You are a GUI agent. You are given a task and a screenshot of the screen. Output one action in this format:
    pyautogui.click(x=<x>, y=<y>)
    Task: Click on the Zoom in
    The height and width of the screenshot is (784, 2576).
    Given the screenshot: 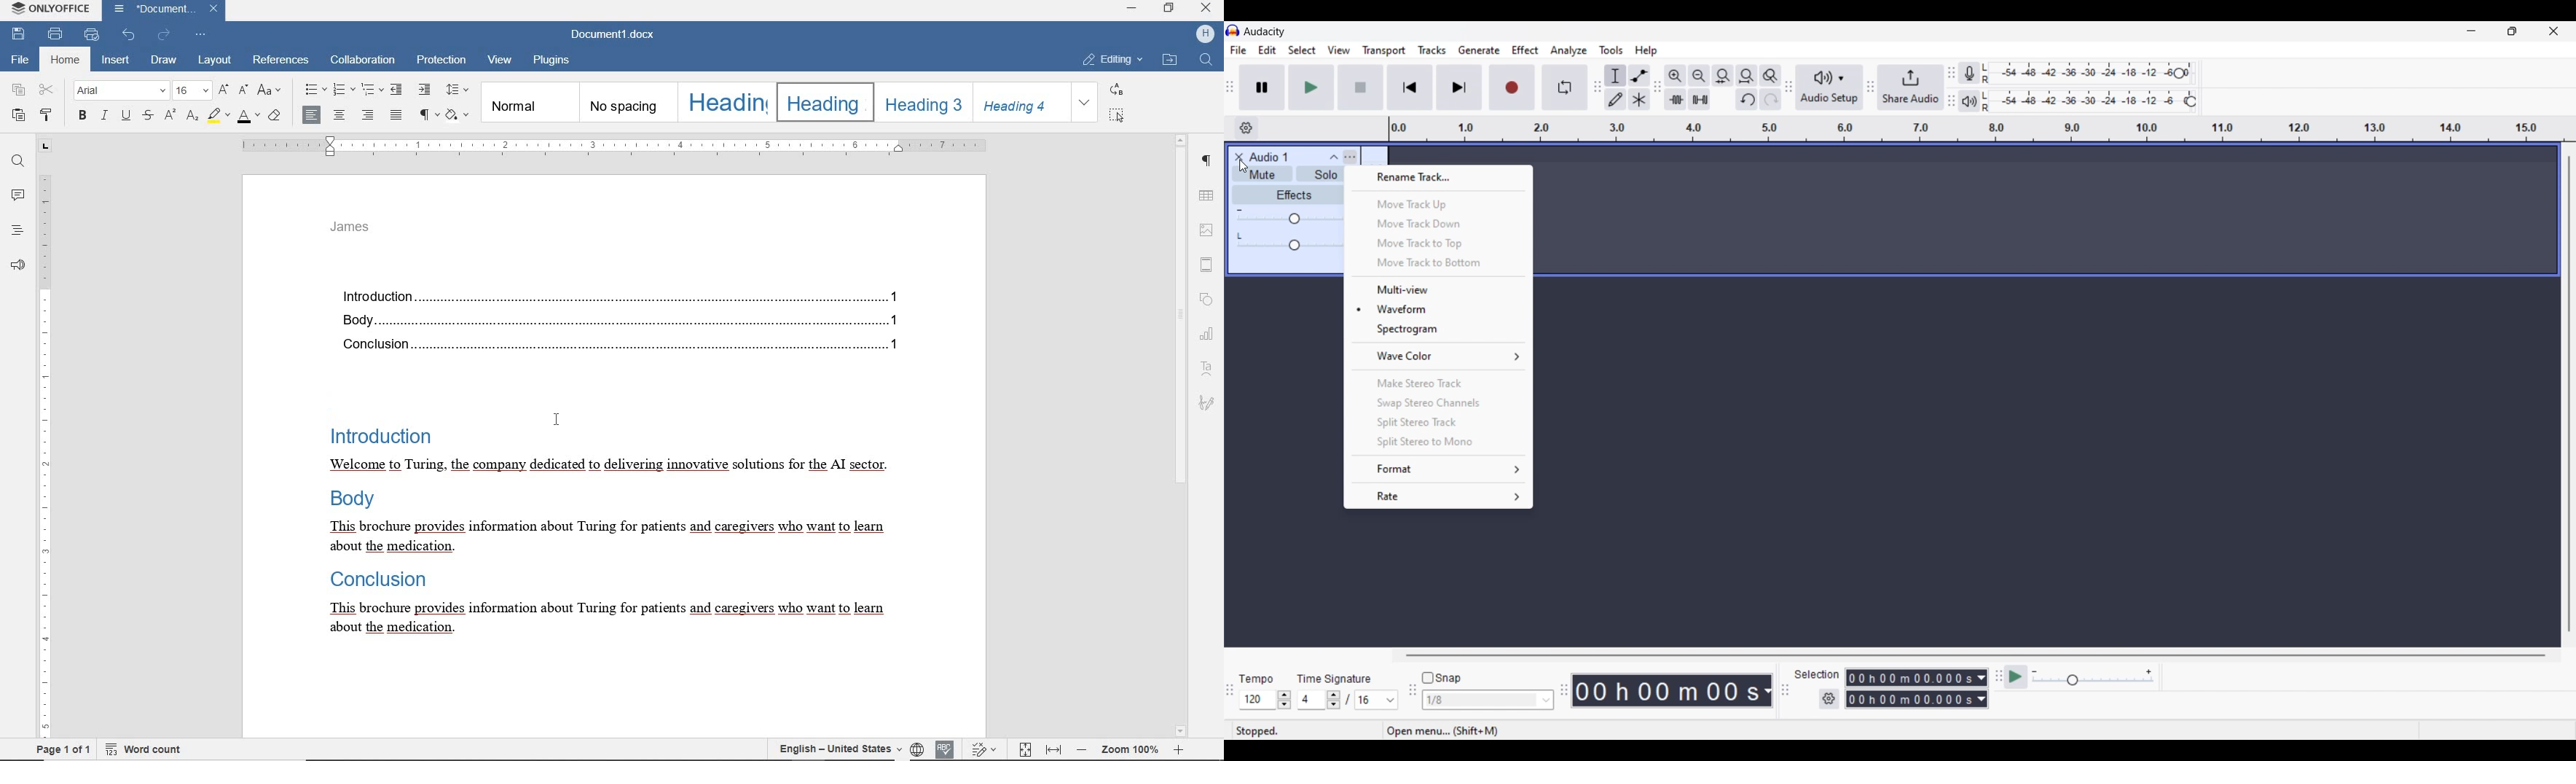 What is the action you would take?
    pyautogui.click(x=1675, y=75)
    